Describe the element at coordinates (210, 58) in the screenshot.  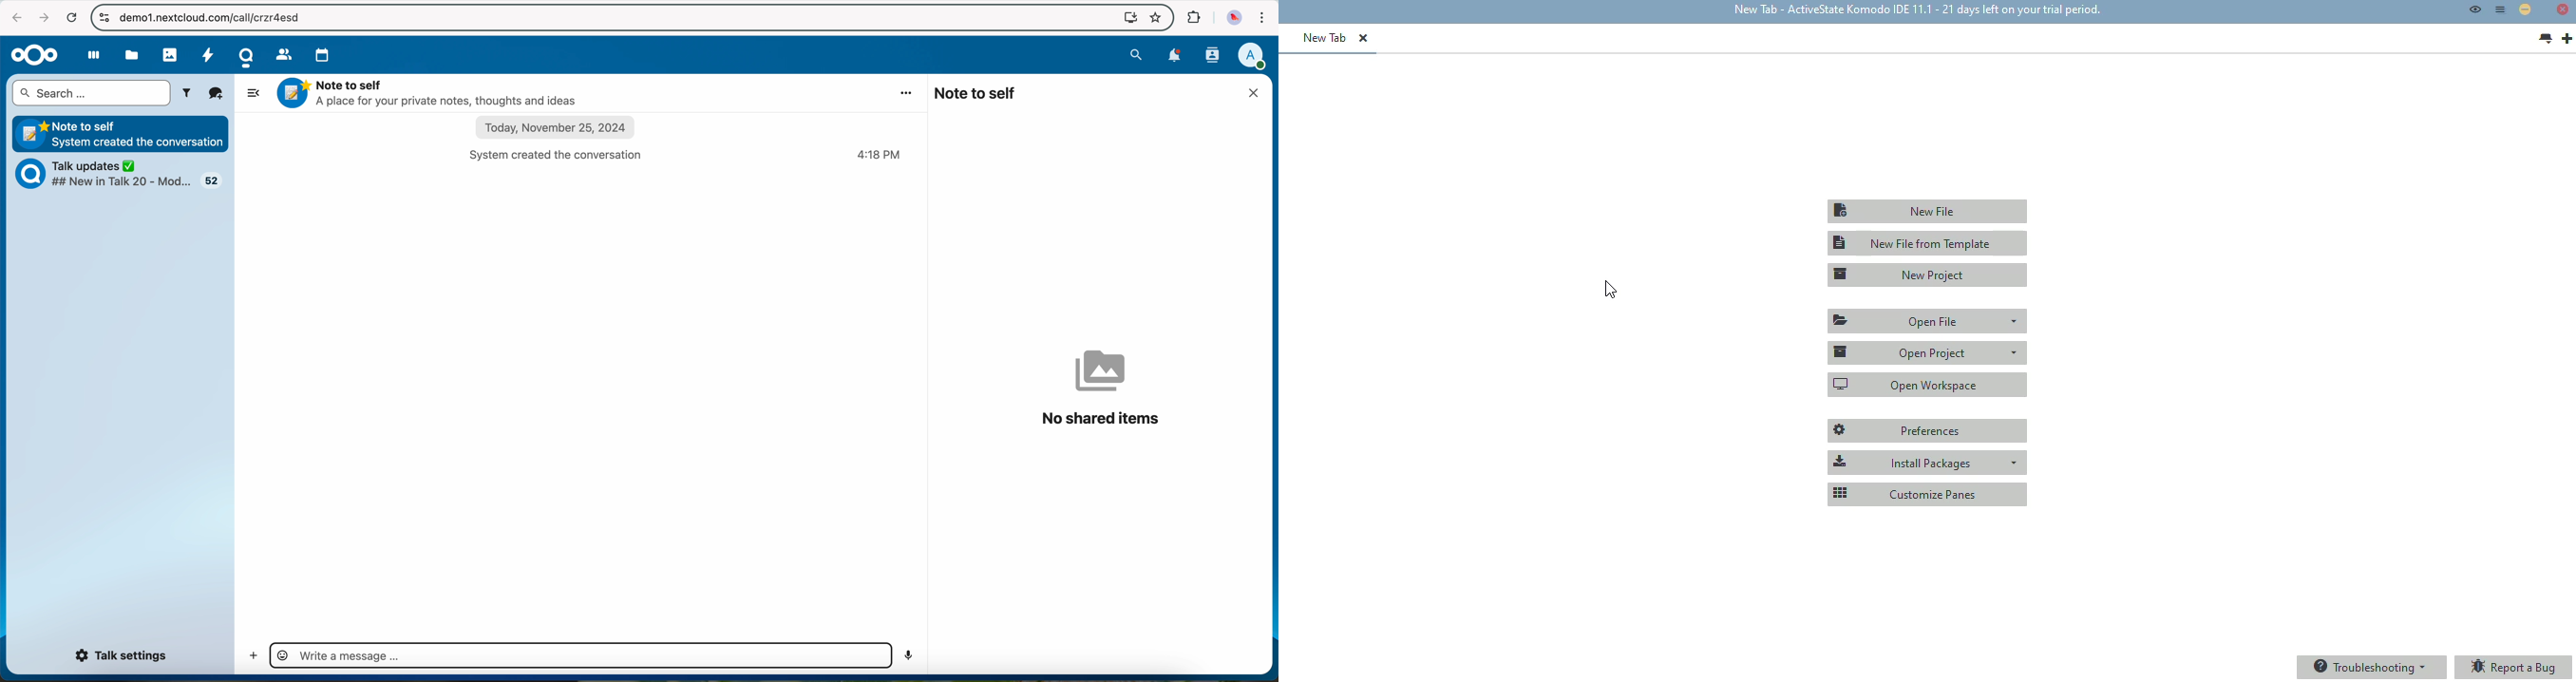
I see `activity` at that location.